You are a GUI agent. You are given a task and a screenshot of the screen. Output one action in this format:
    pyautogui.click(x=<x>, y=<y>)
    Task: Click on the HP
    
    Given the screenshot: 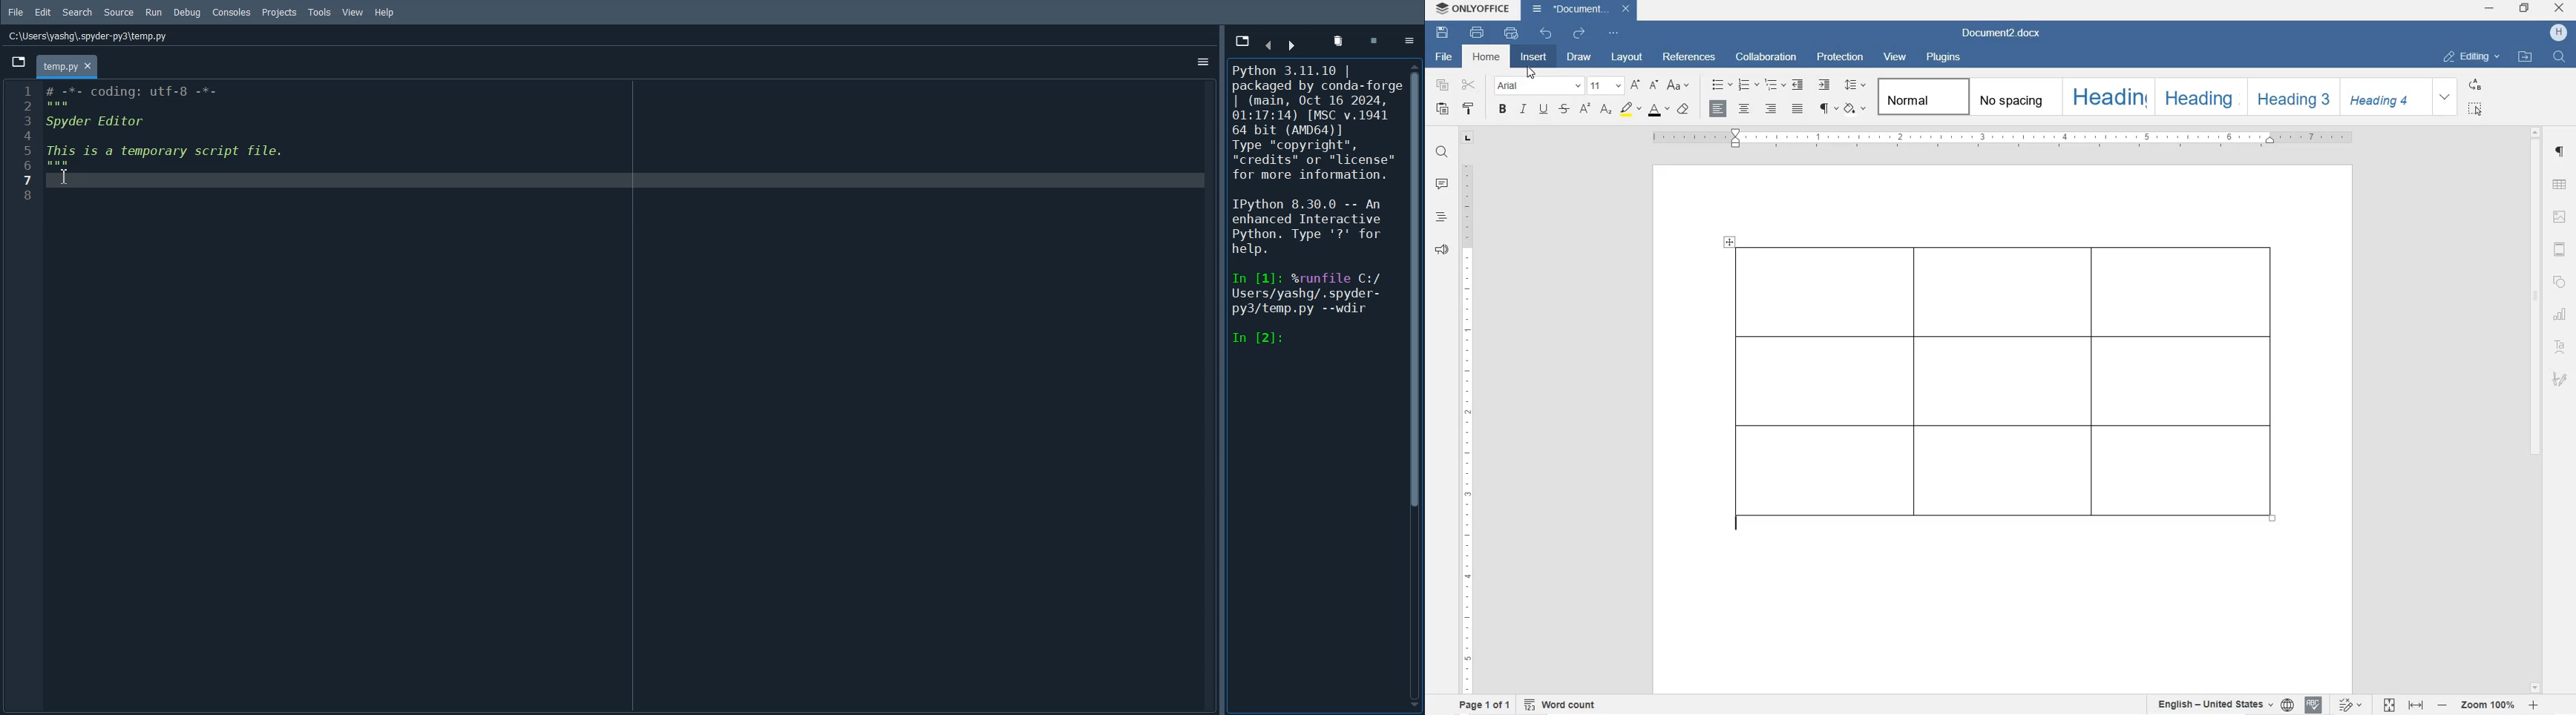 What is the action you would take?
    pyautogui.click(x=2558, y=33)
    